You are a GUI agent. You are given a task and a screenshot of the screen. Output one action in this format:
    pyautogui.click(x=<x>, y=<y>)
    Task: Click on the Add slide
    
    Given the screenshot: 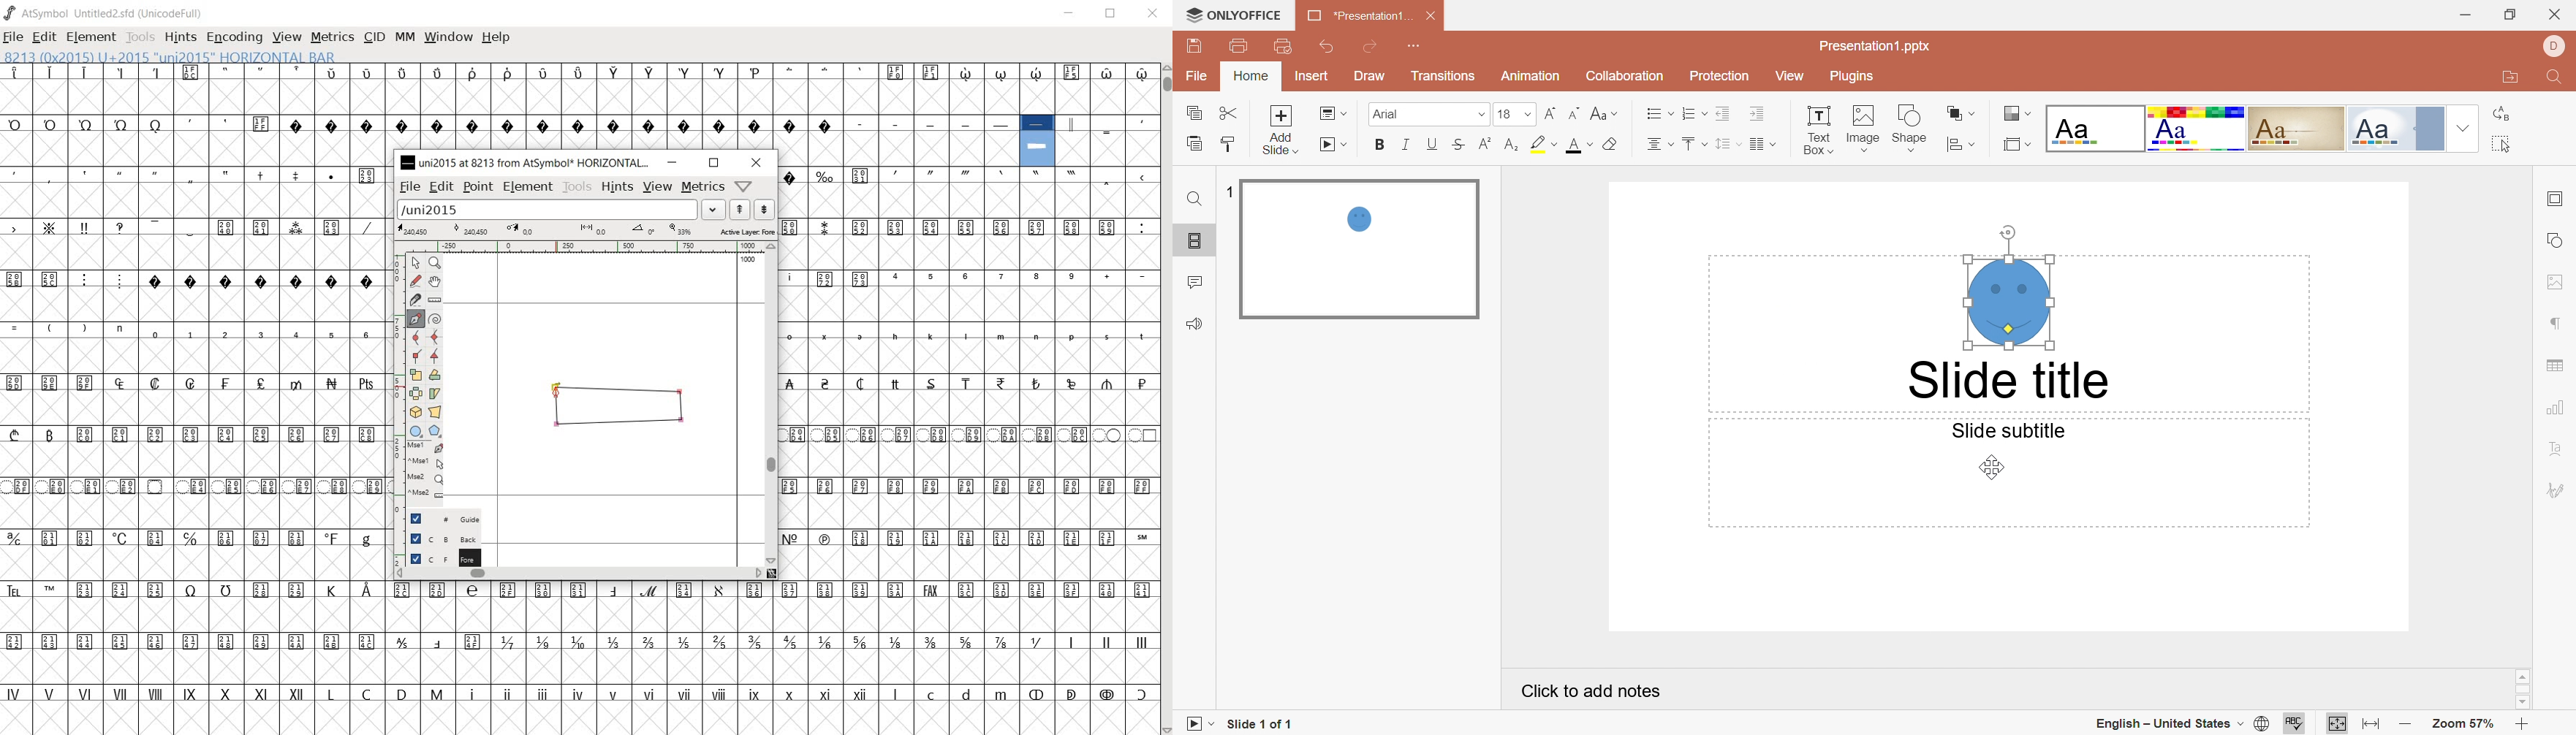 What is the action you would take?
    pyautogui.click(x=1281, y=115)
    